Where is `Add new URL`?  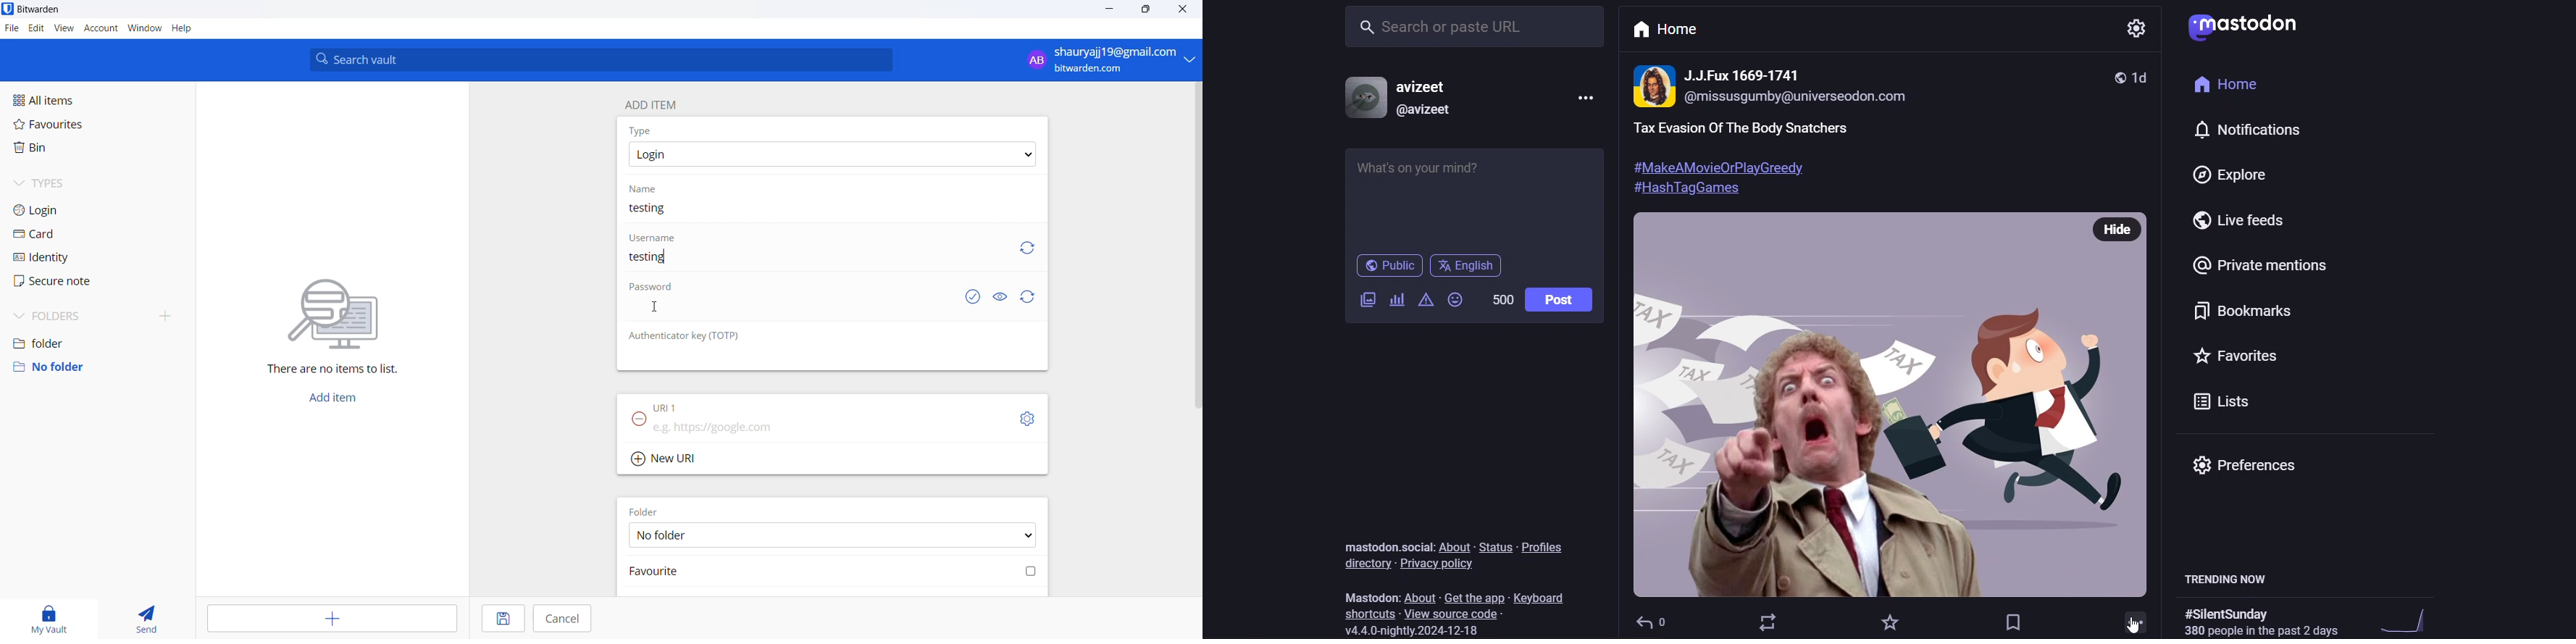
Add new URL is located at coordinates (668, 459).